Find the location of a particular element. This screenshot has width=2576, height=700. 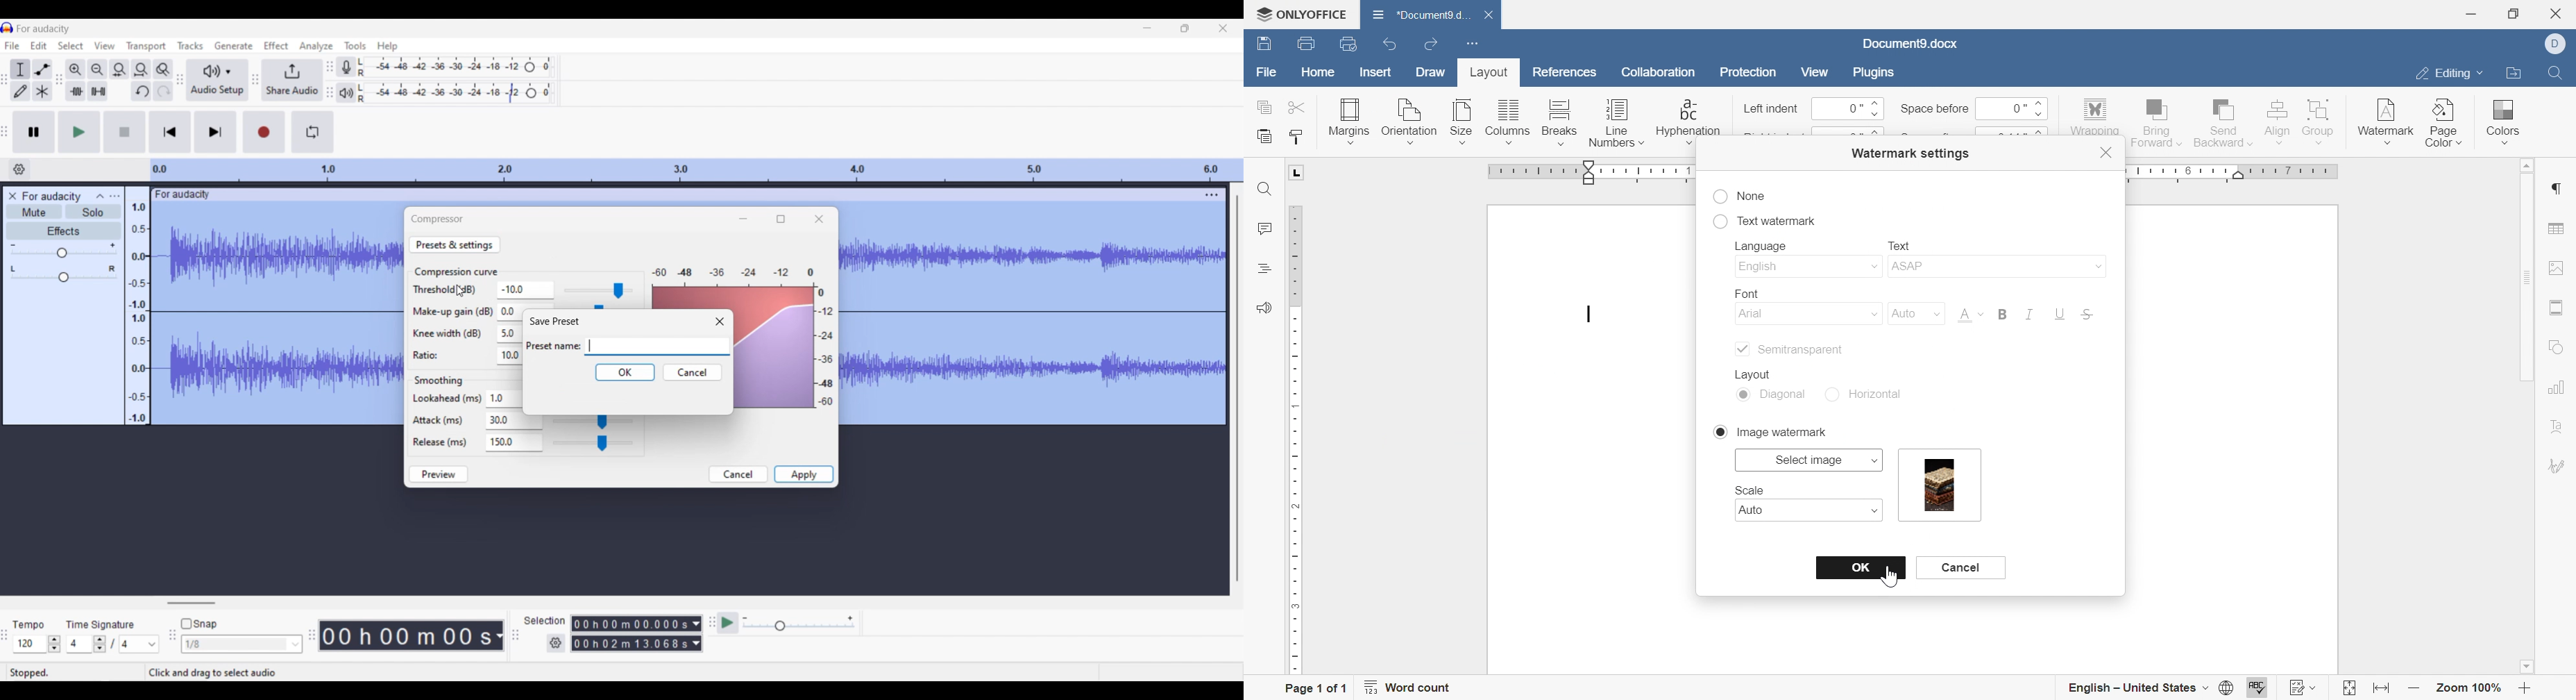

text watermark is located at coordinates (1764, 219).